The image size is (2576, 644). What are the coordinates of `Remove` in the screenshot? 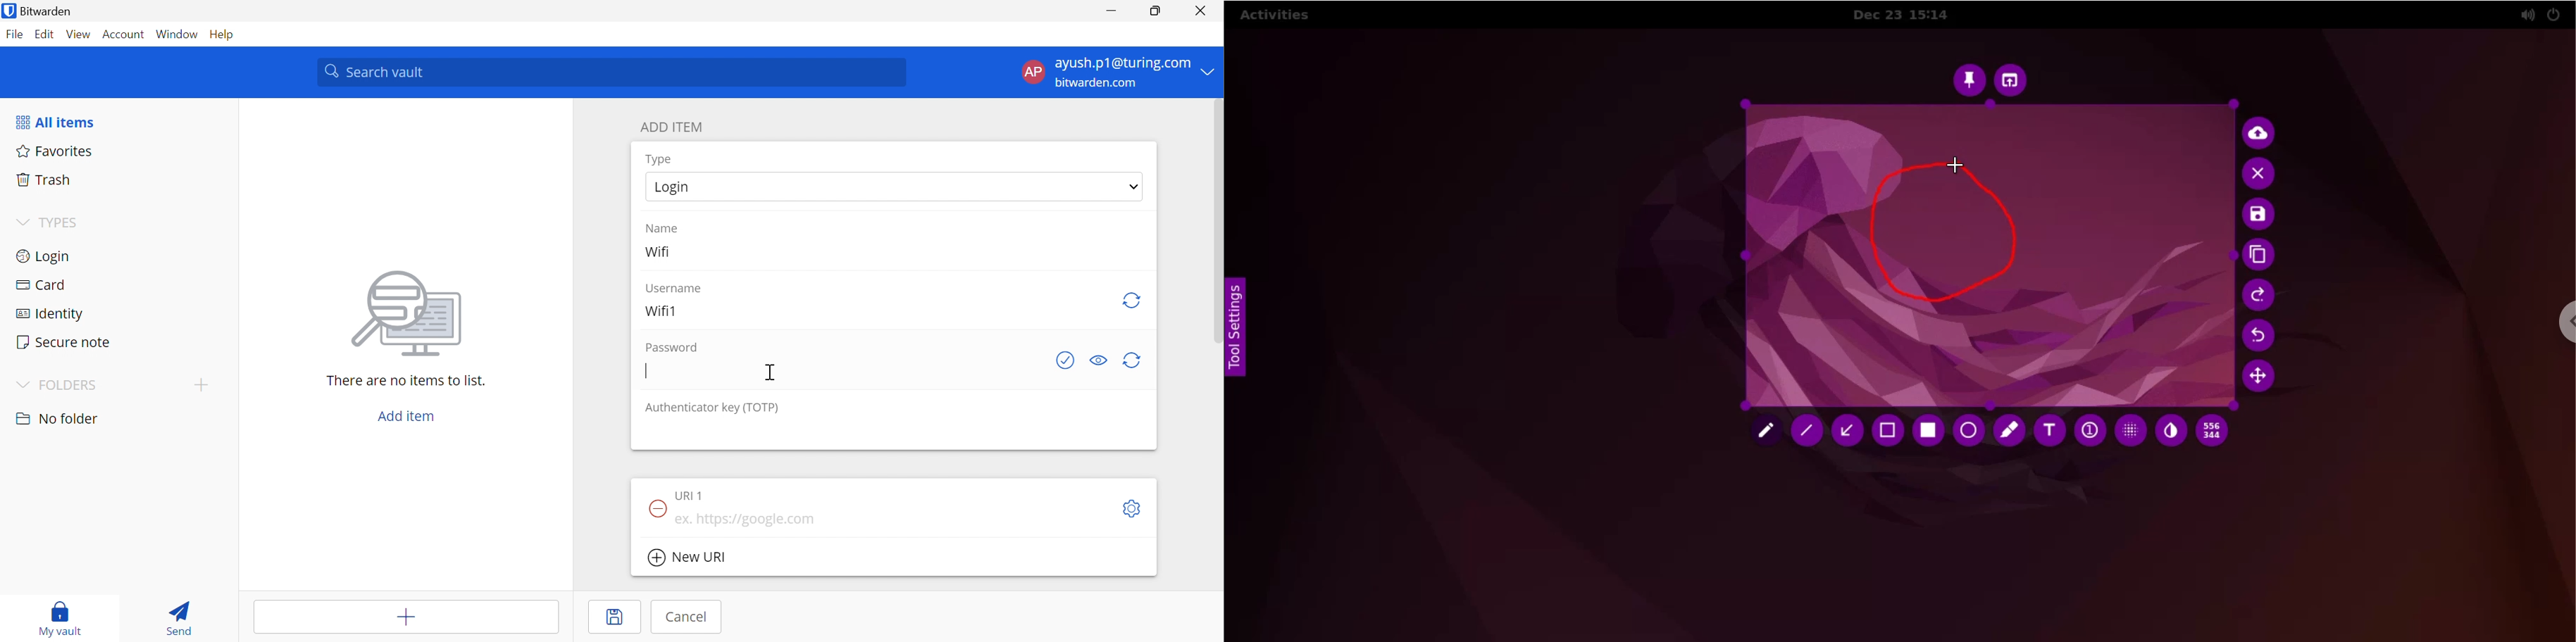 It's located at (656, 508).